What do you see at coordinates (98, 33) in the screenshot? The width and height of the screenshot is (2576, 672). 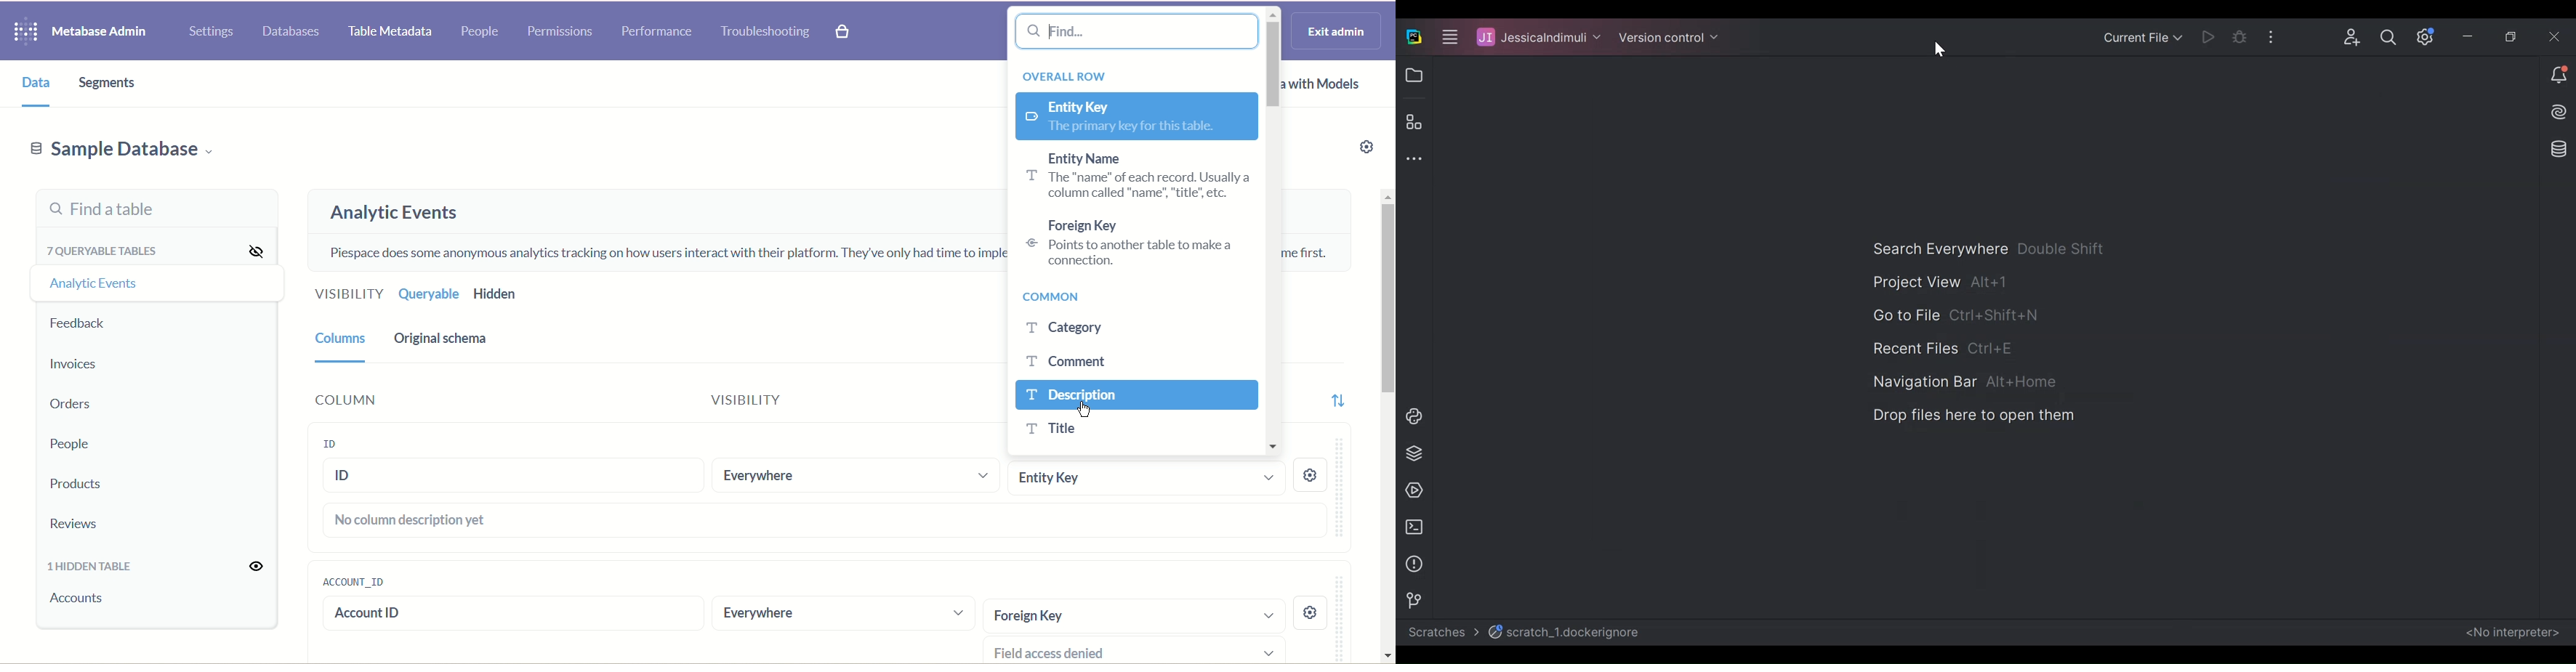 I see `metabase admin` at bounding box center [98, 33].